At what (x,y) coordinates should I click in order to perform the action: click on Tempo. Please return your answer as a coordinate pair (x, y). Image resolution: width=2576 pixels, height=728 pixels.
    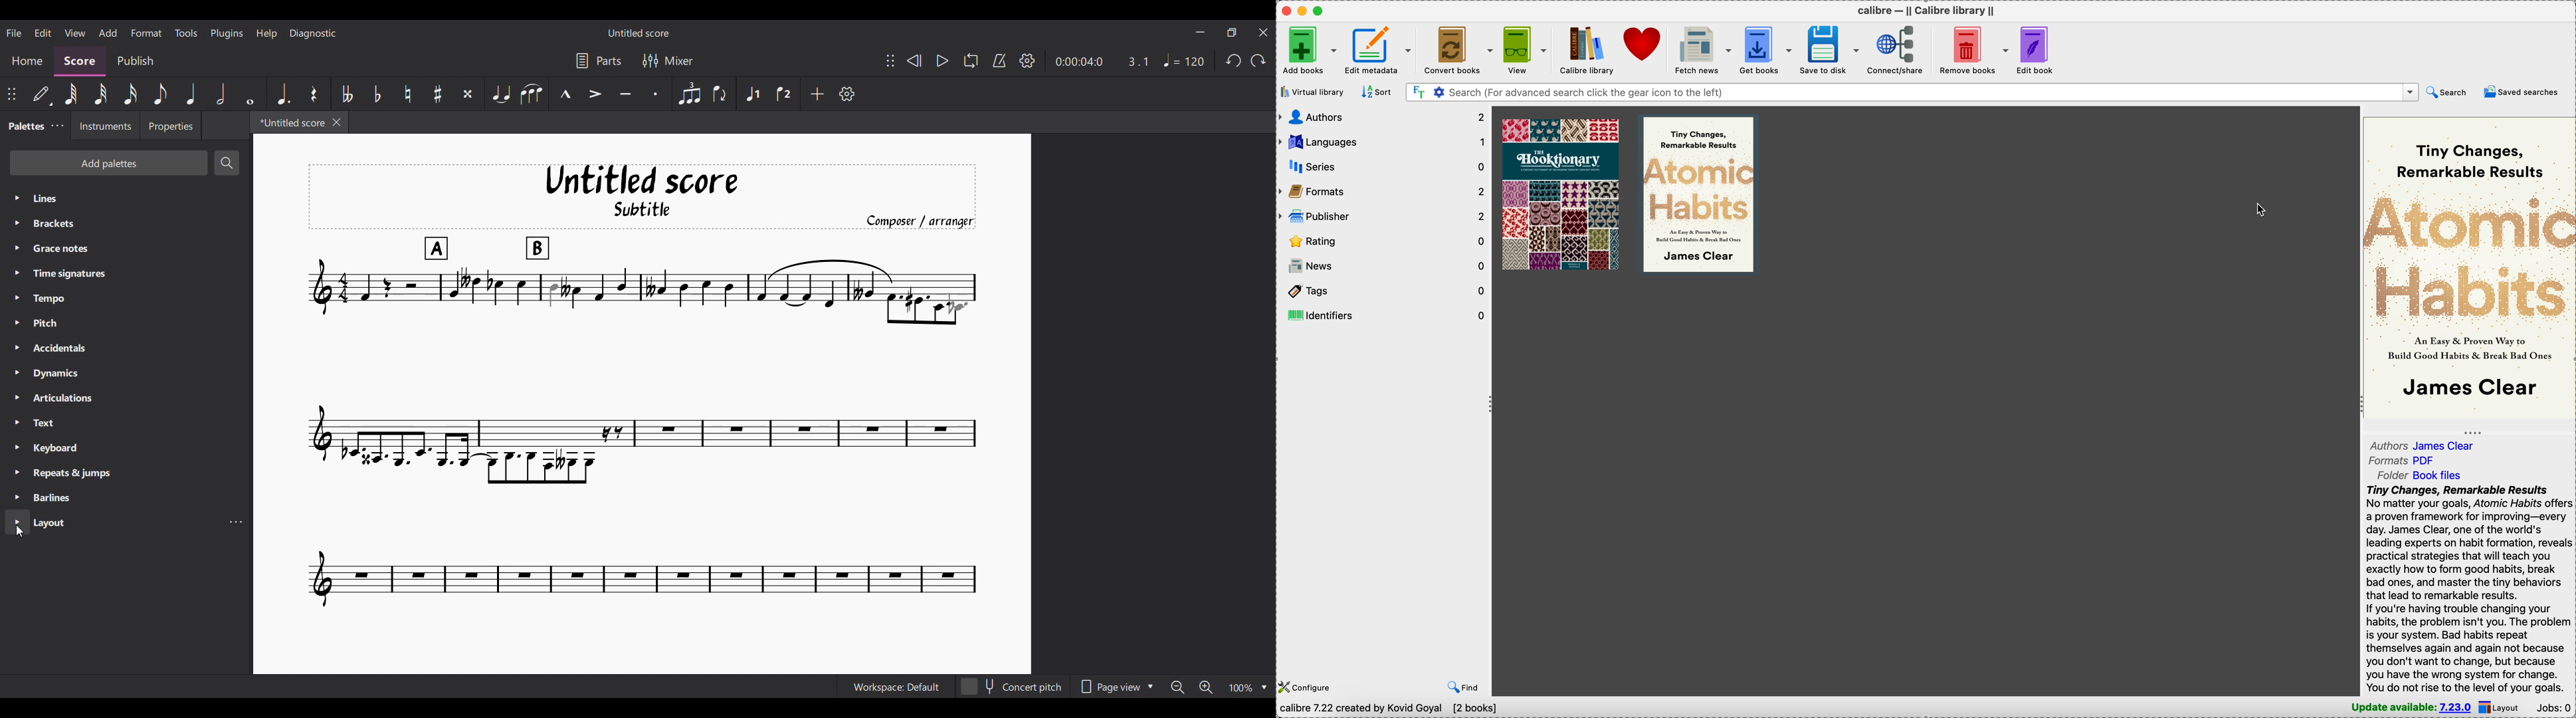
    Looking at the image, I should click on (126, 299).